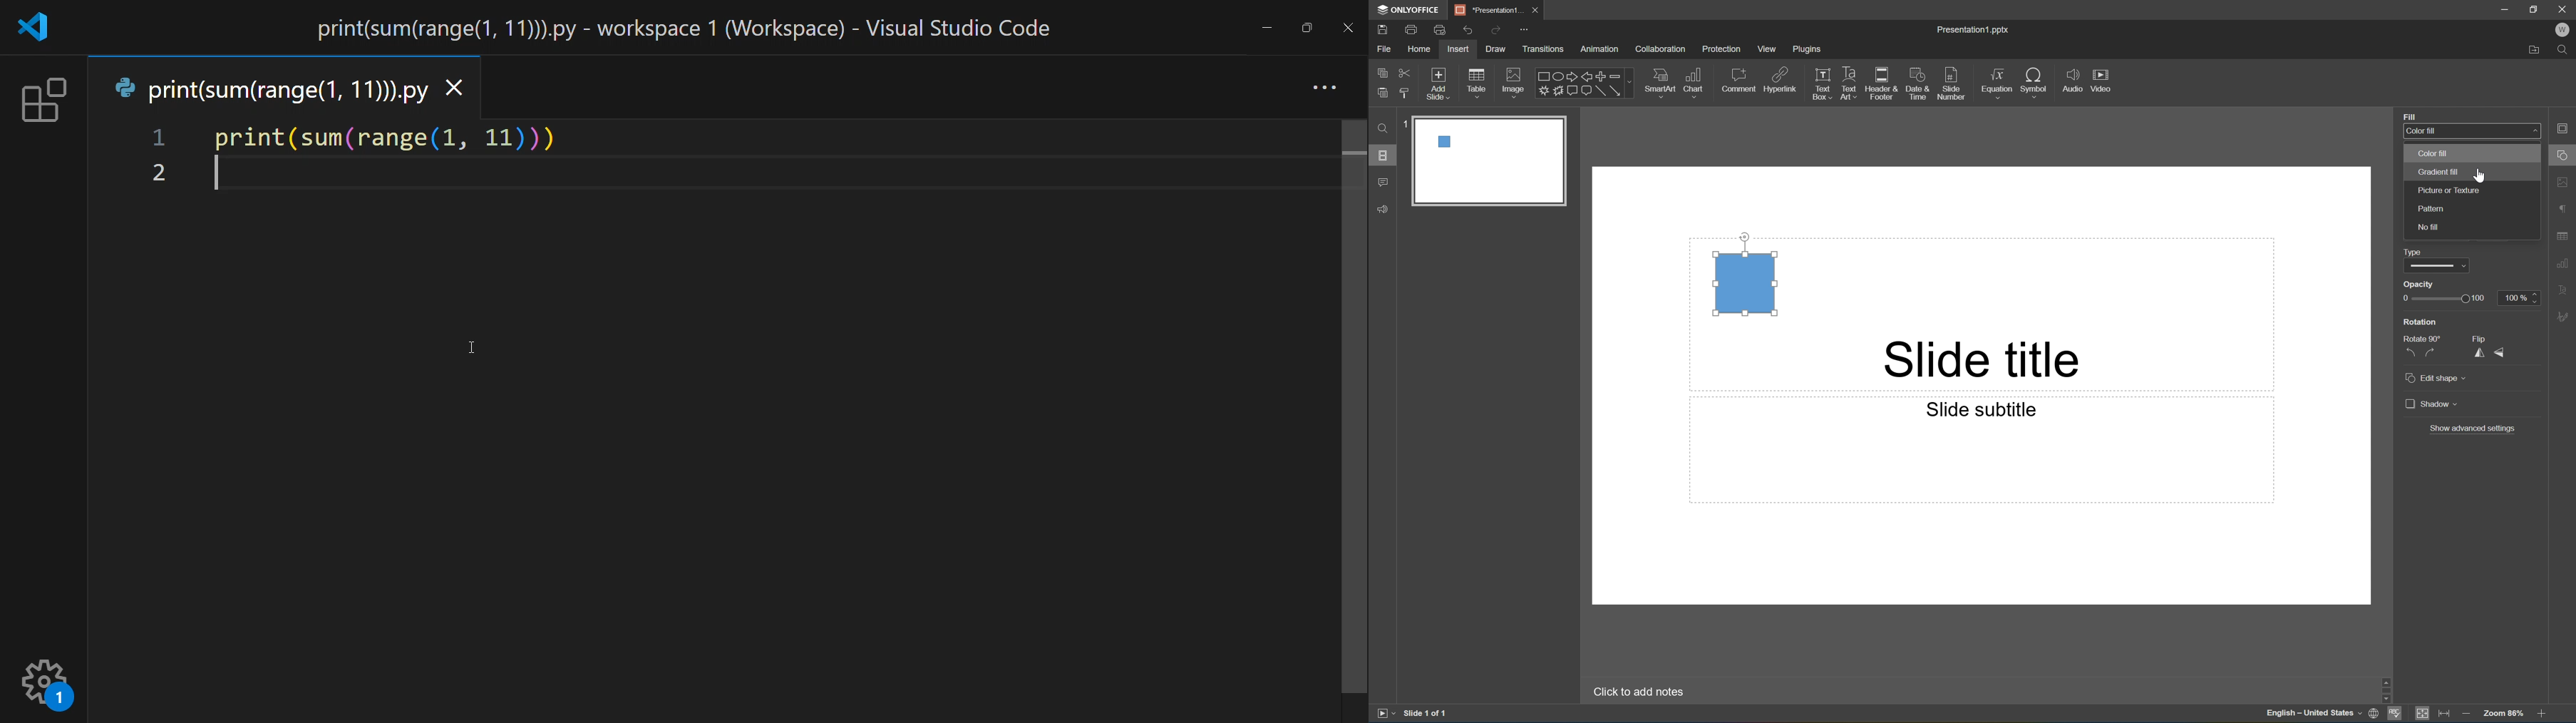  I want to click on Quick Print, so click(1439, 29).